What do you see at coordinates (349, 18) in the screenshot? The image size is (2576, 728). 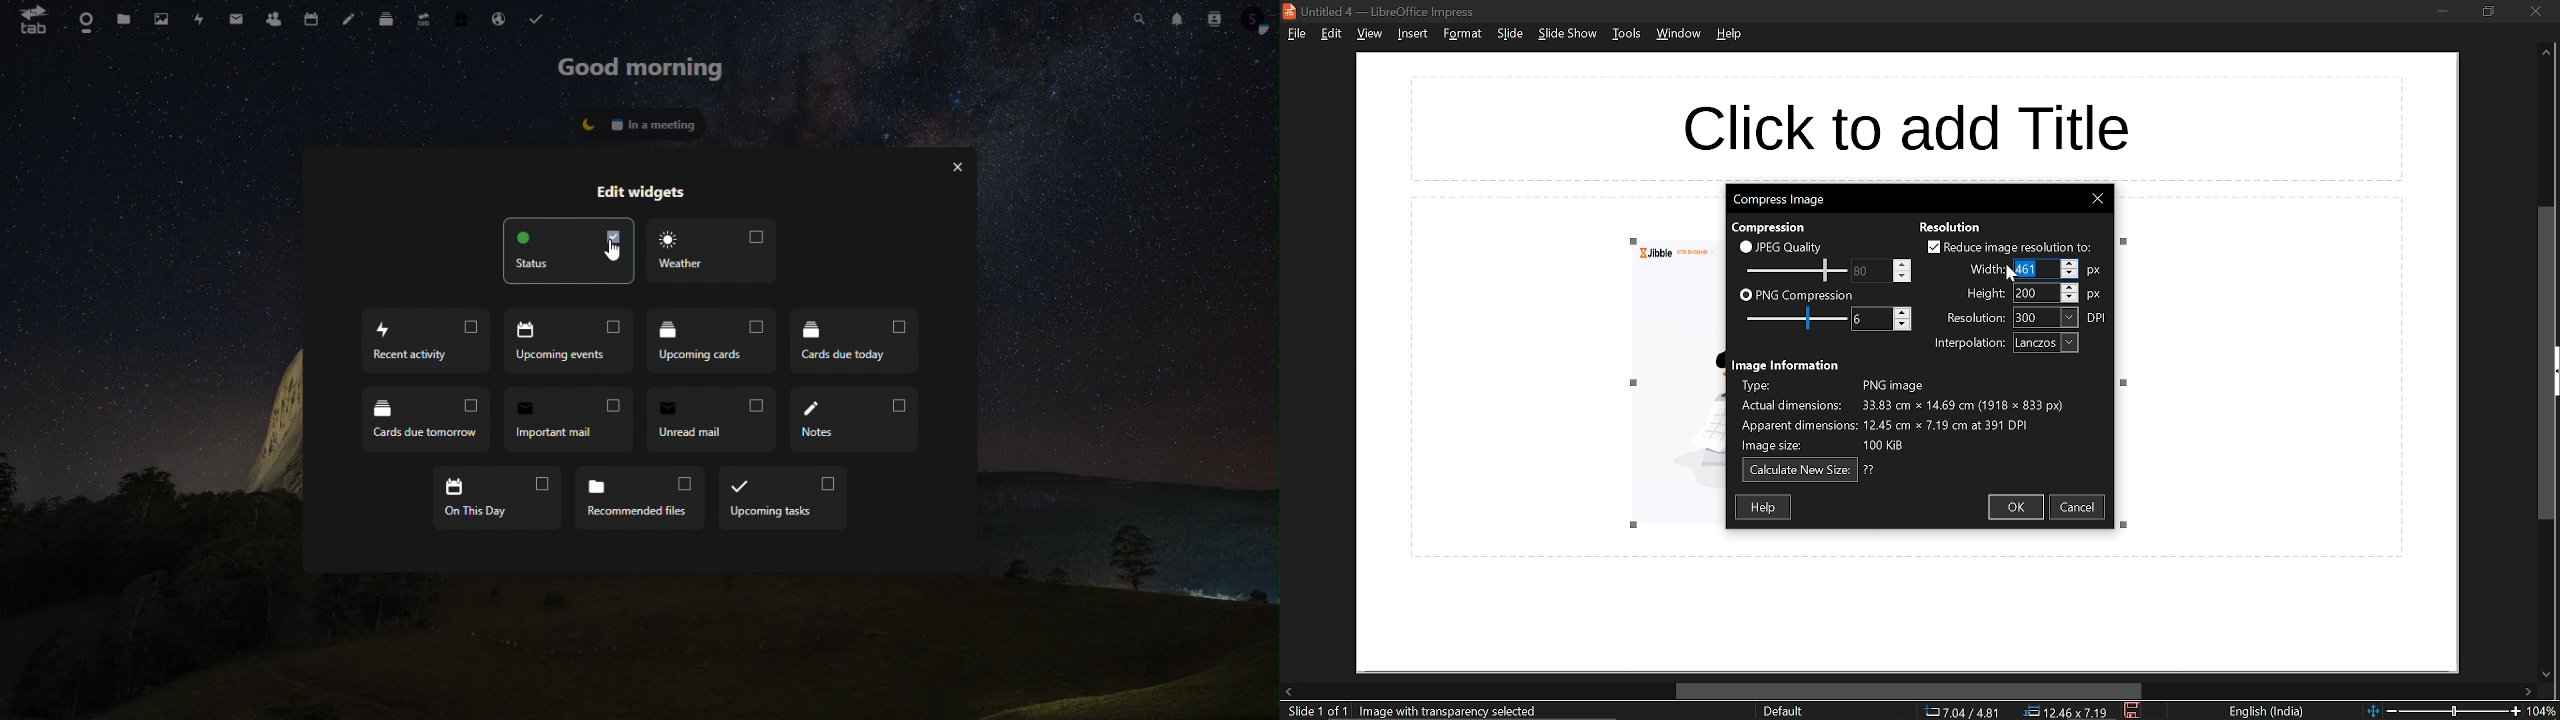 I see `note` at bounding box center [349, 18].